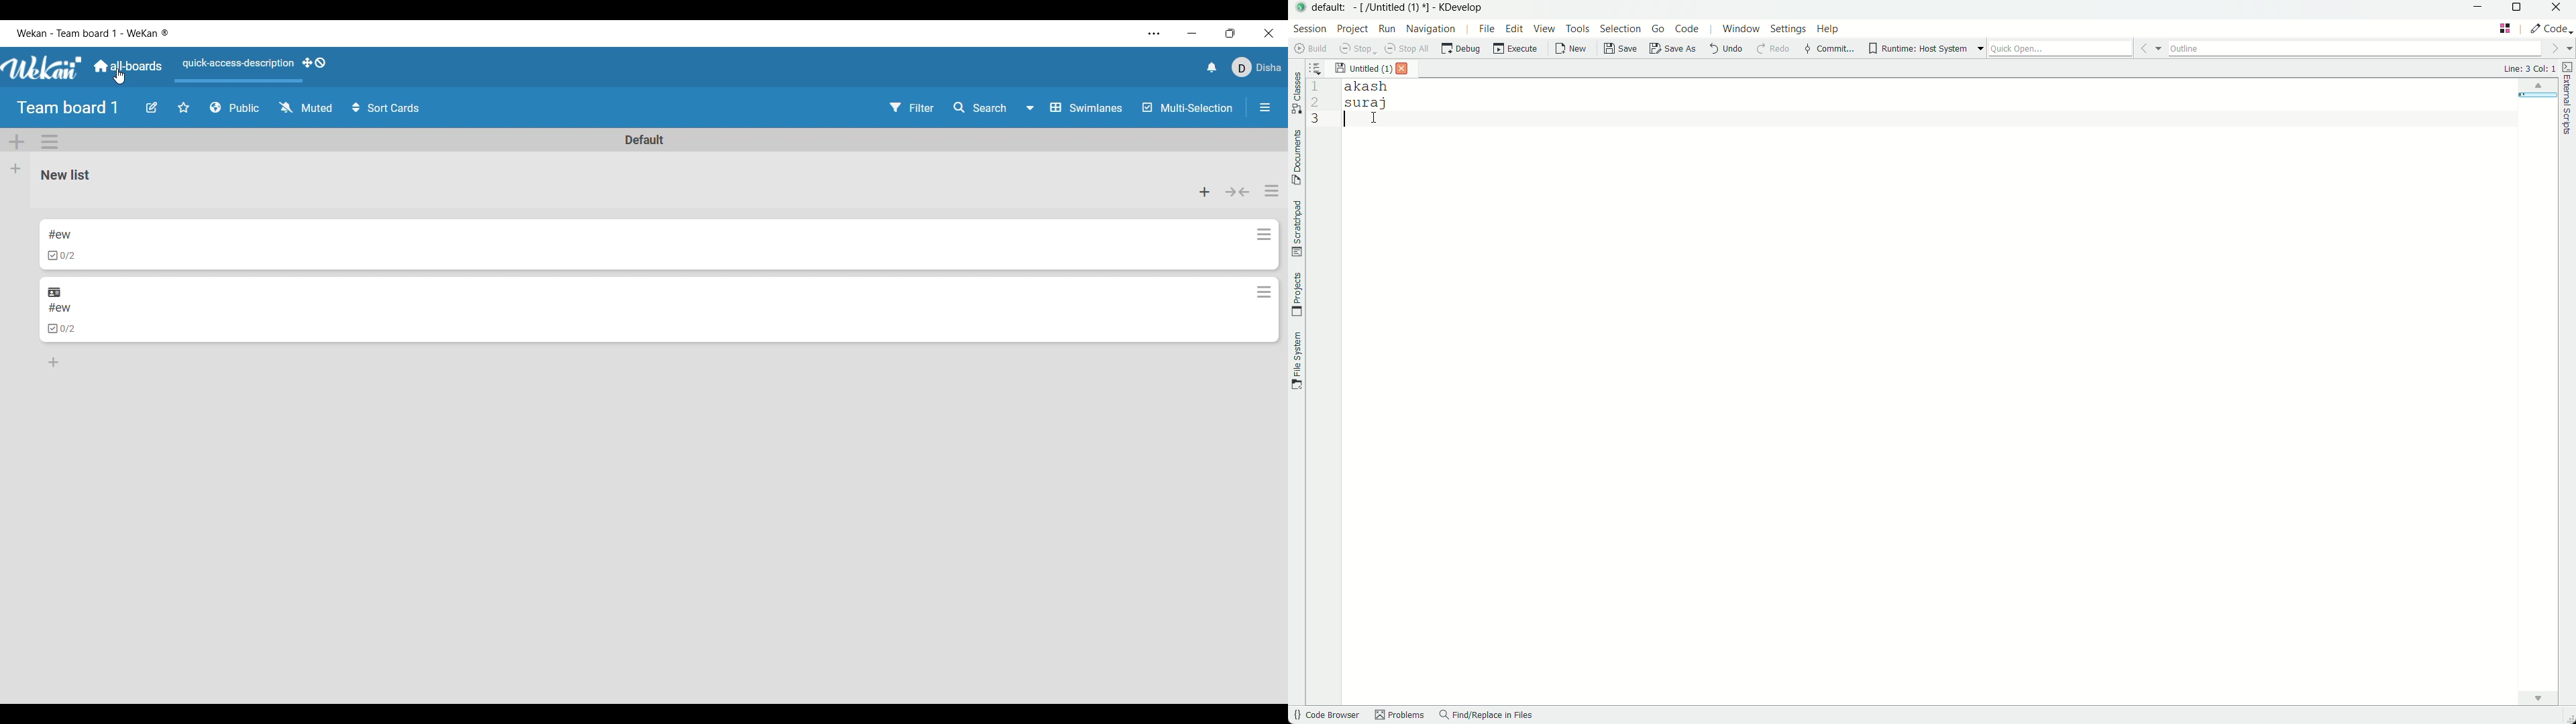 Image resolution: width=2576 pixels, height=728 pixels. What do you see at coordinates (1623, 30) in the screenshot?
I see `selection menu` at bounding box center [1623, 30].